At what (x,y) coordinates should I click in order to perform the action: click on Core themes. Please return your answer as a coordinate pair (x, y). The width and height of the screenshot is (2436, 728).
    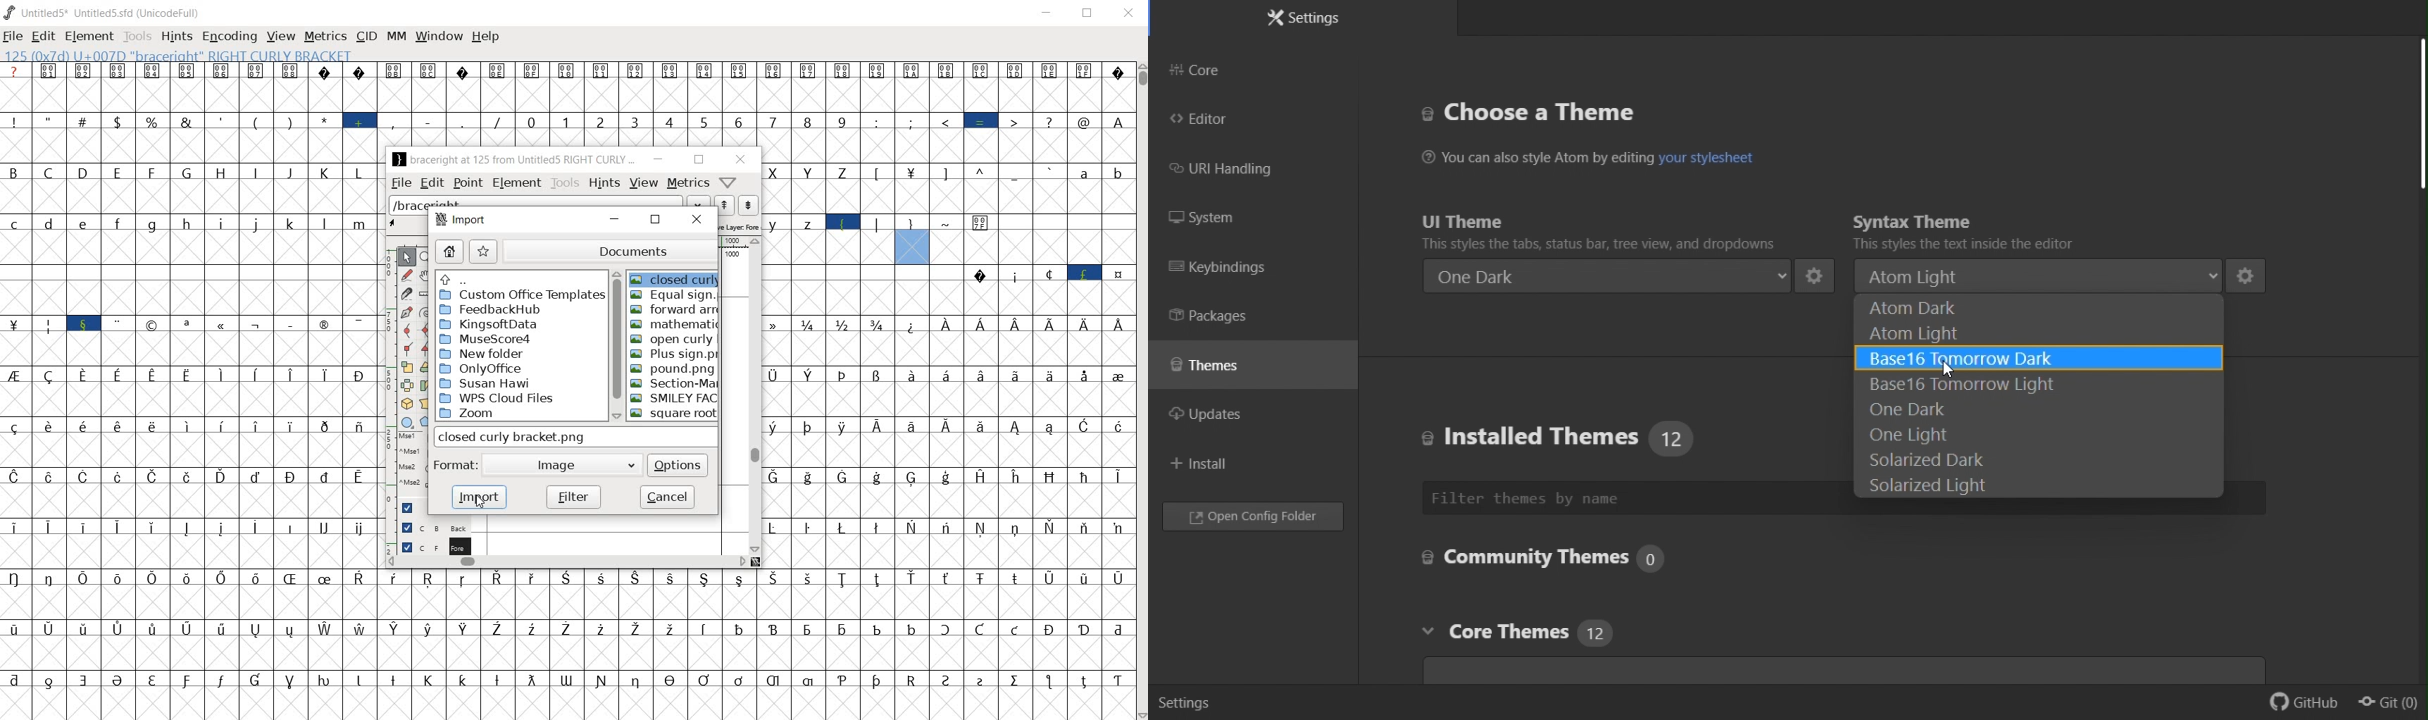
    Looking at the image, I should click on (1835, 650).